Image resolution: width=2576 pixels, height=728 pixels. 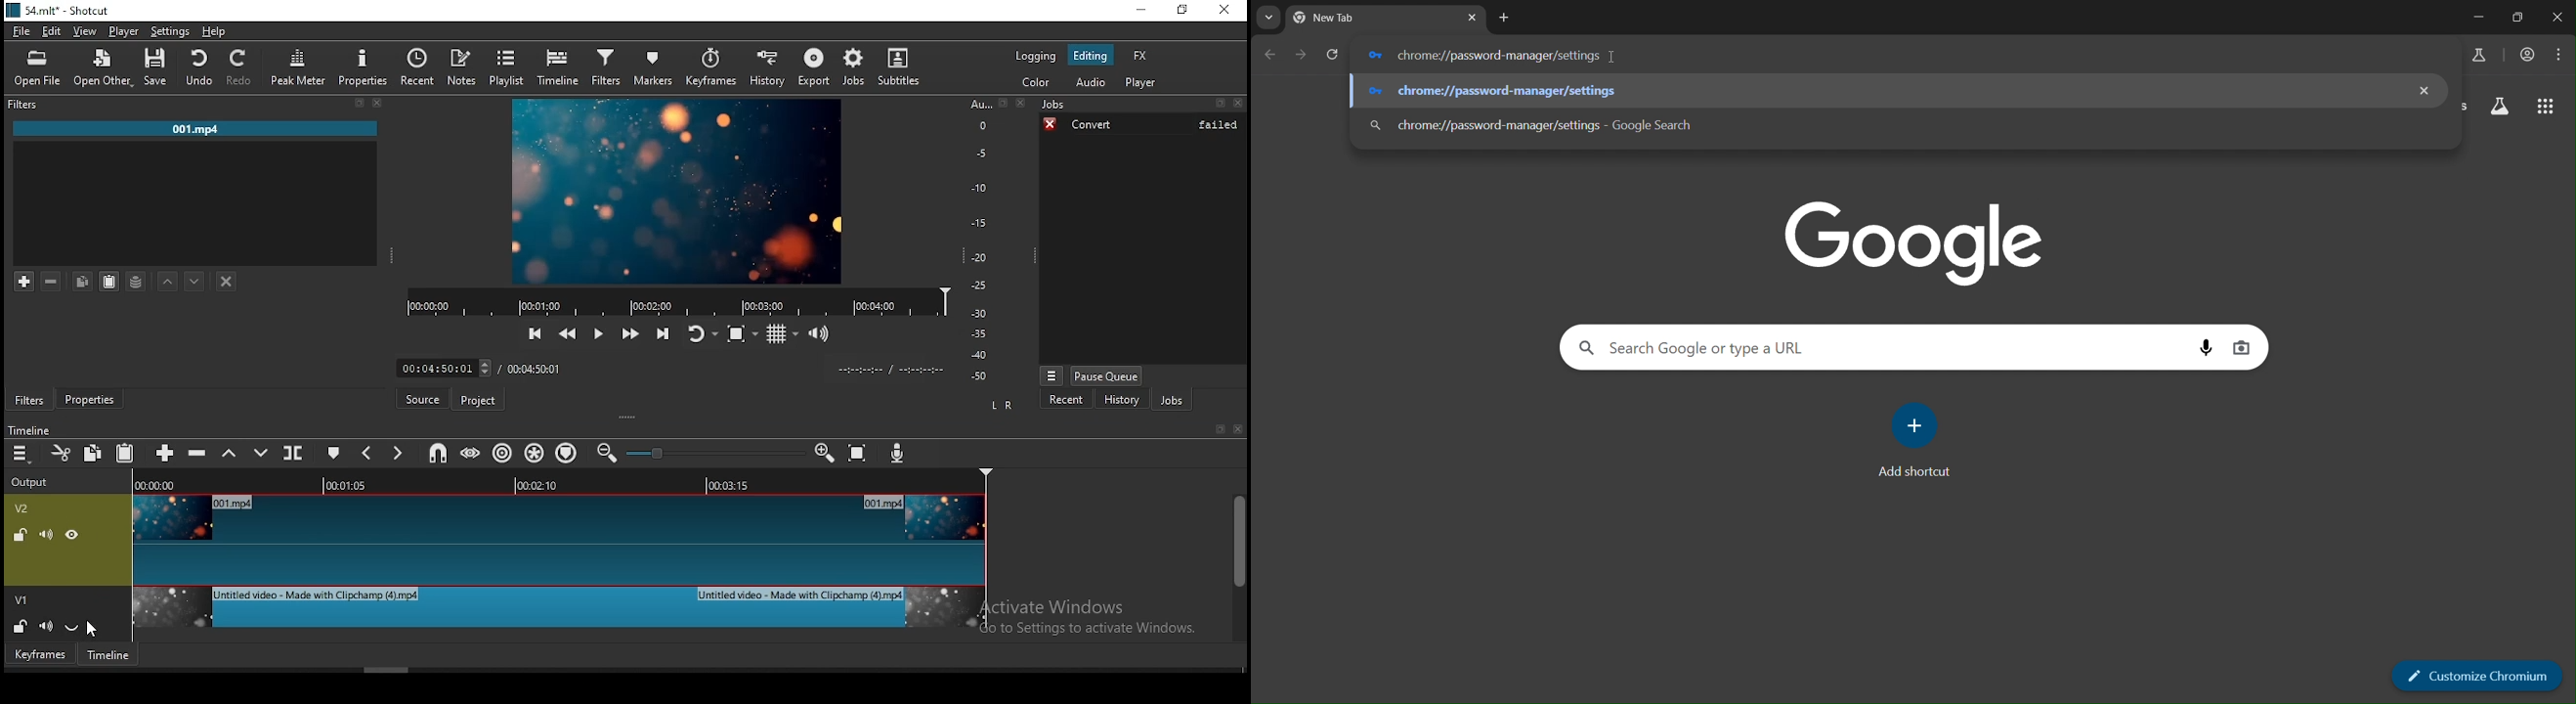 I want to click on remove, so click(x=2428, y=91).